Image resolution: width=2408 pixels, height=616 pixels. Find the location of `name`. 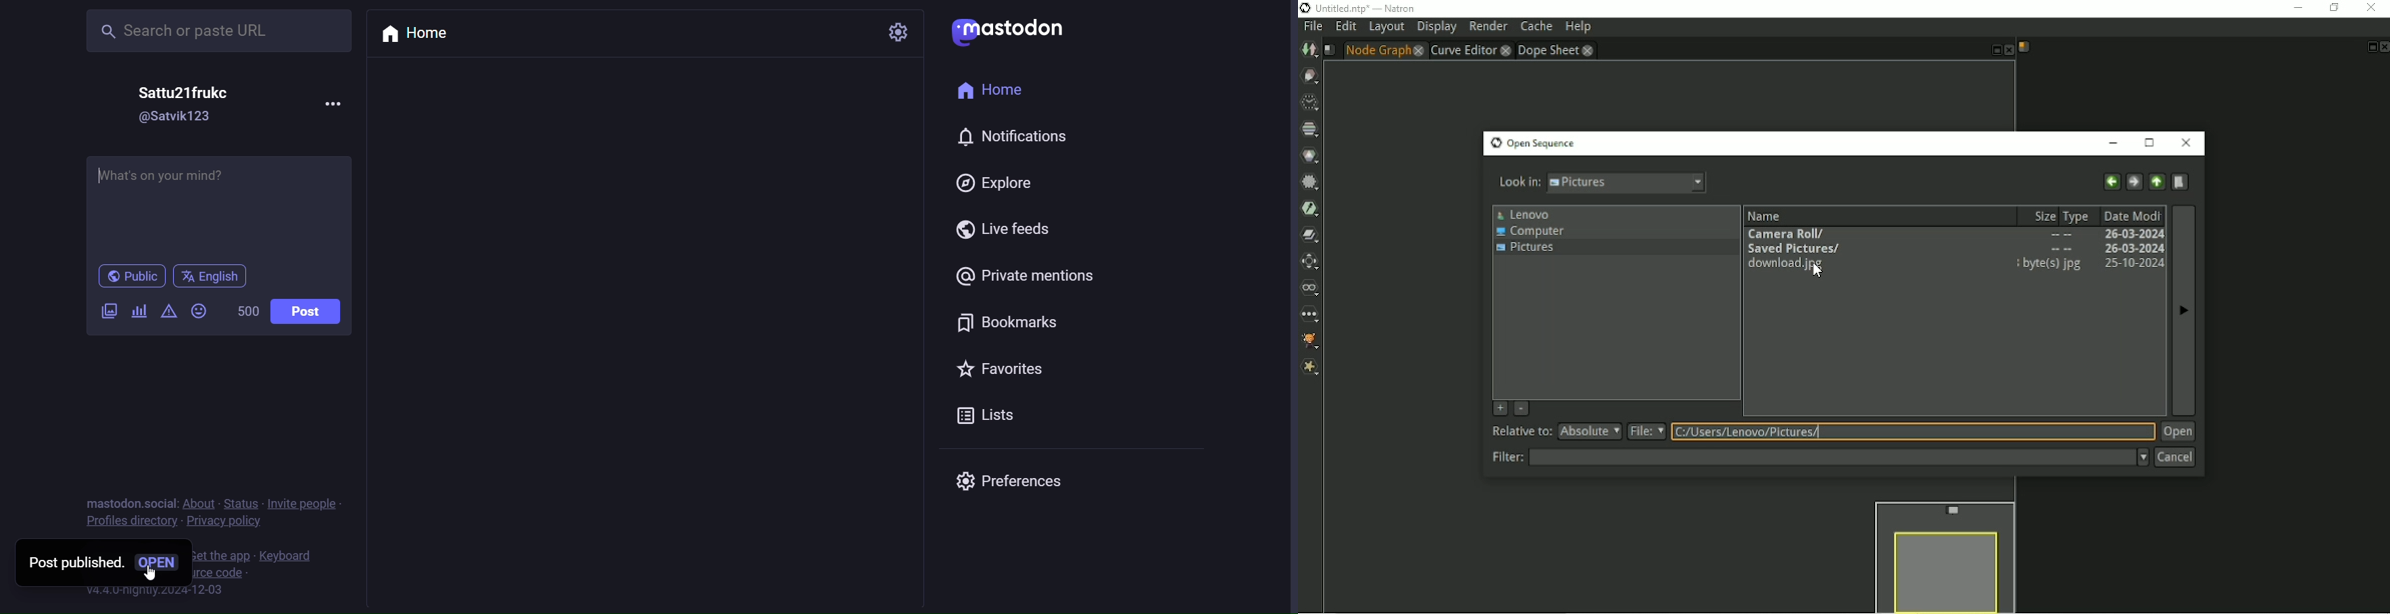

name is located at coordinates (182, 92).